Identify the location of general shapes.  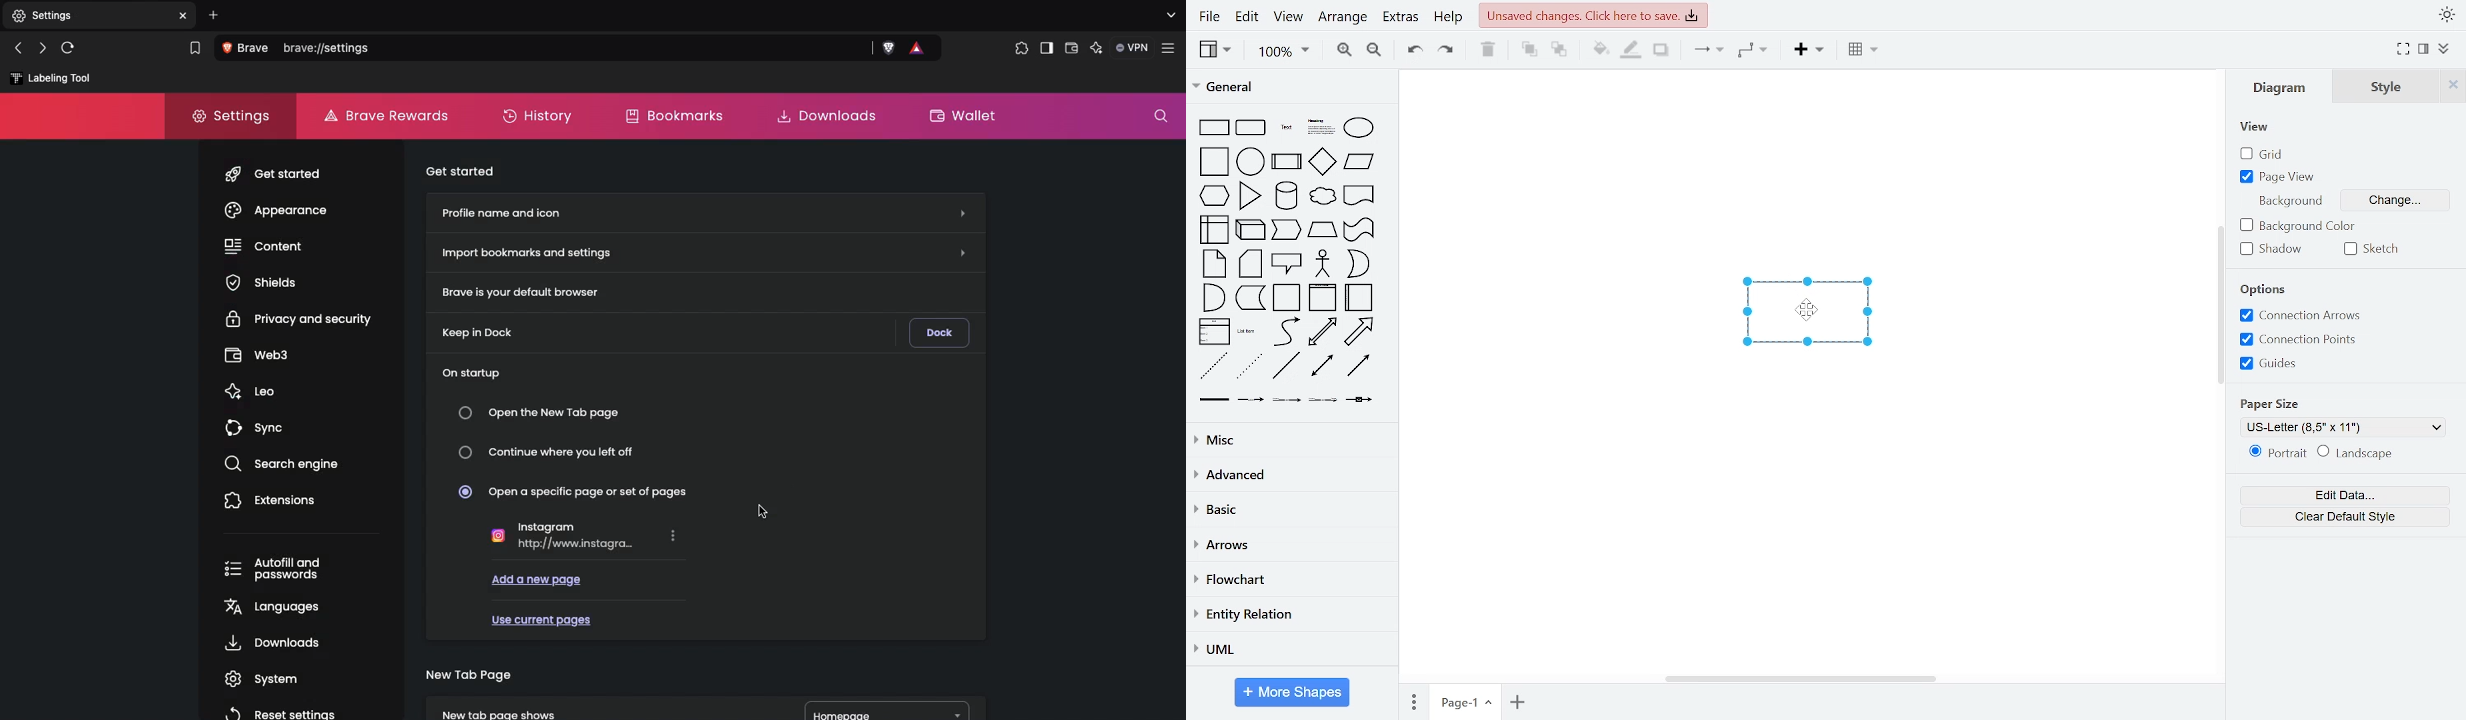
(1323, 365).